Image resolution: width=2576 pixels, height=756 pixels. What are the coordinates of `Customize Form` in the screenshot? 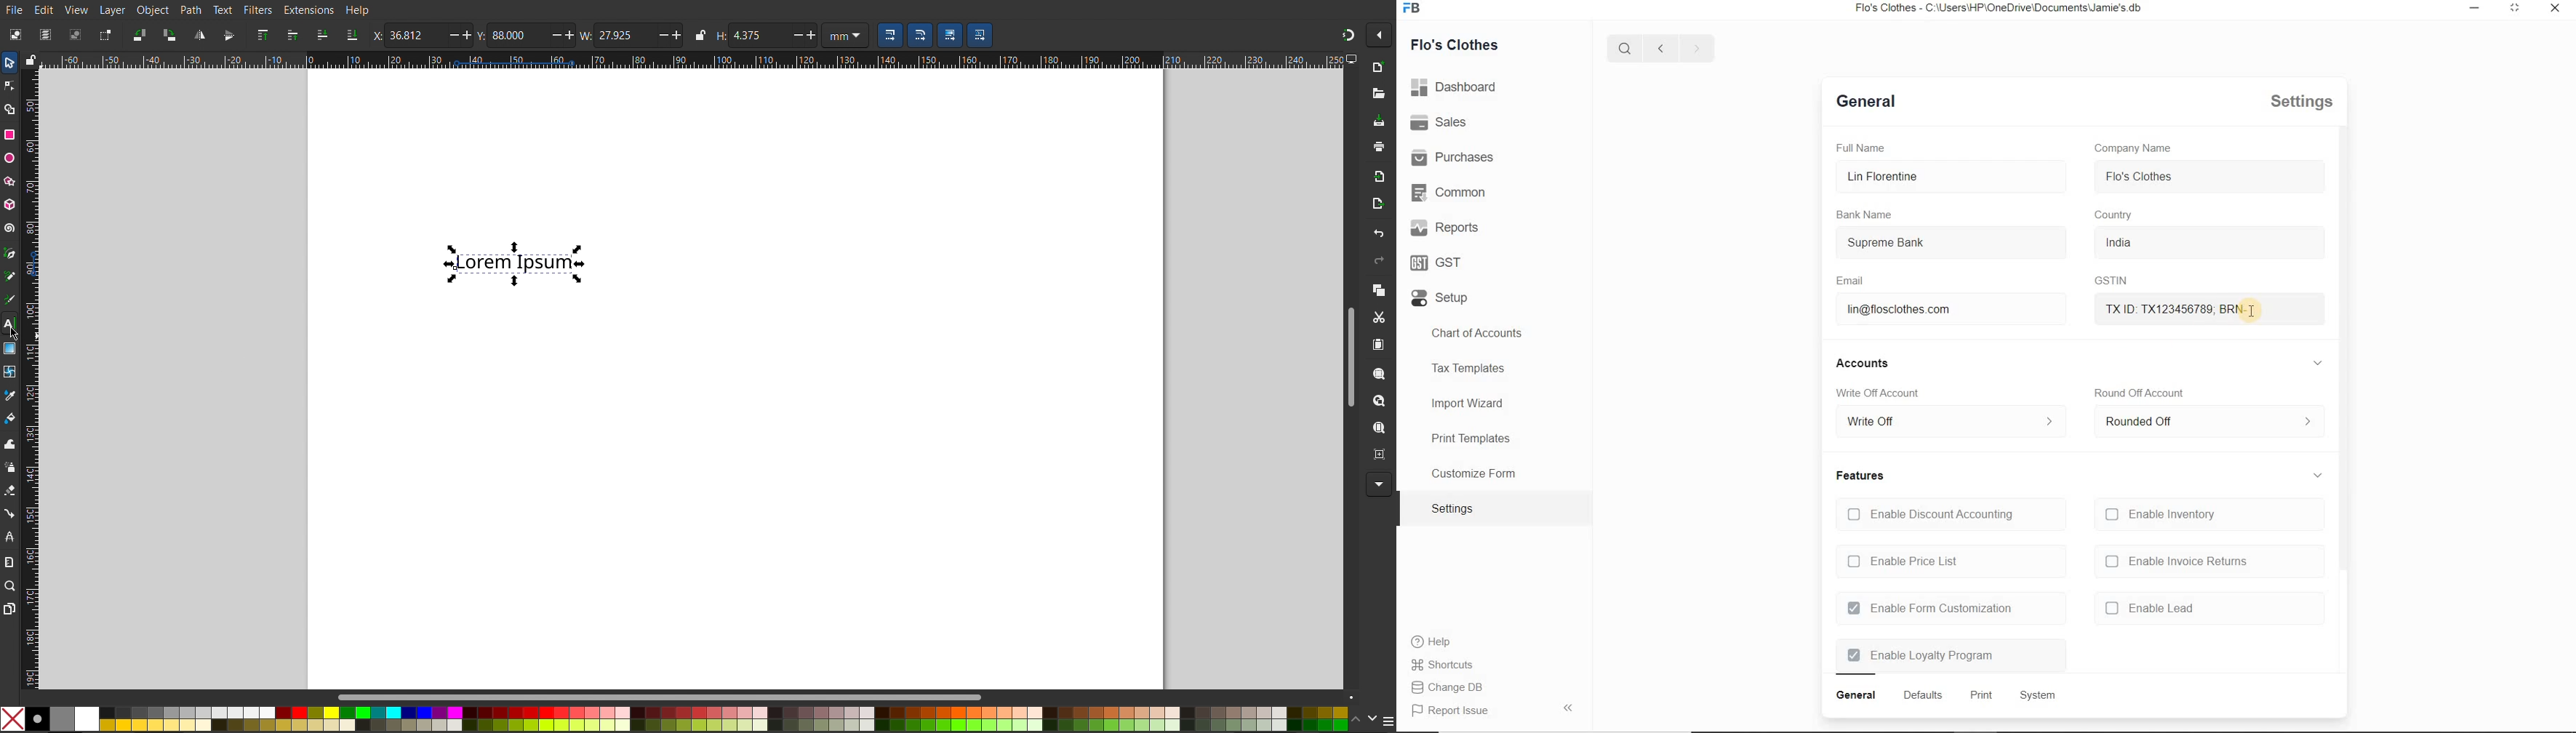 It's located at (1475, 472).